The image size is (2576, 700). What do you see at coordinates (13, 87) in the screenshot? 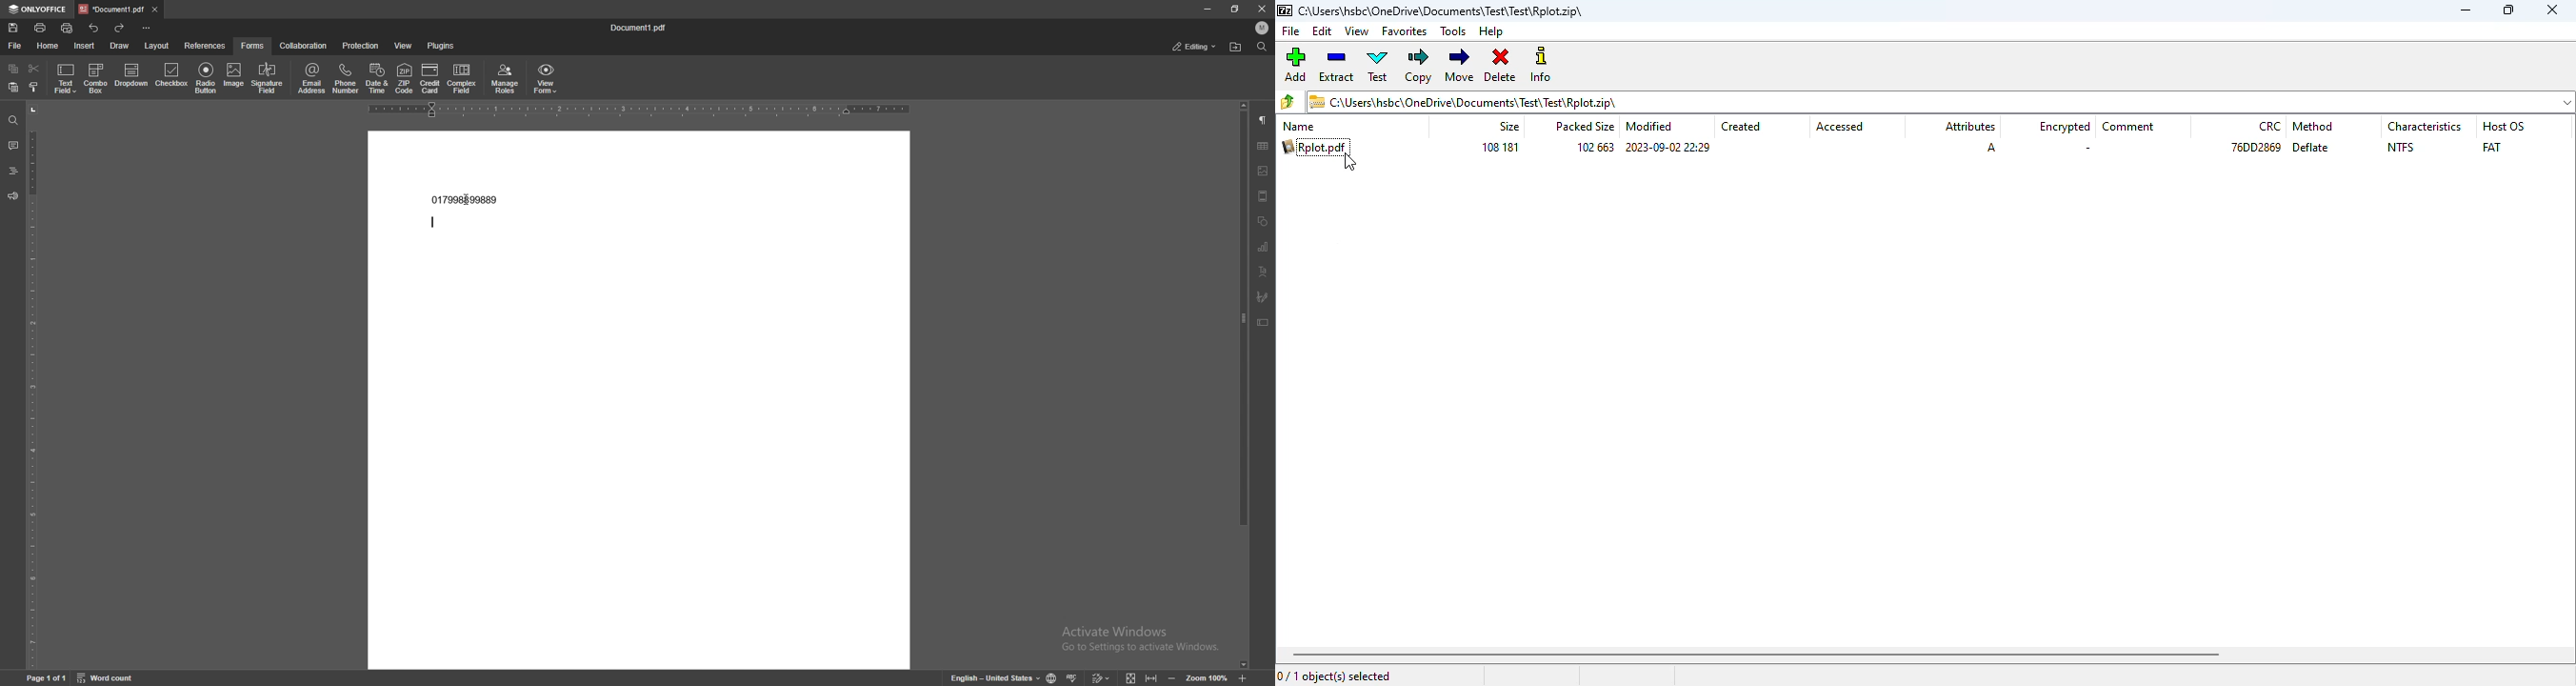
I see `paste` at bounding box center [13, 87].